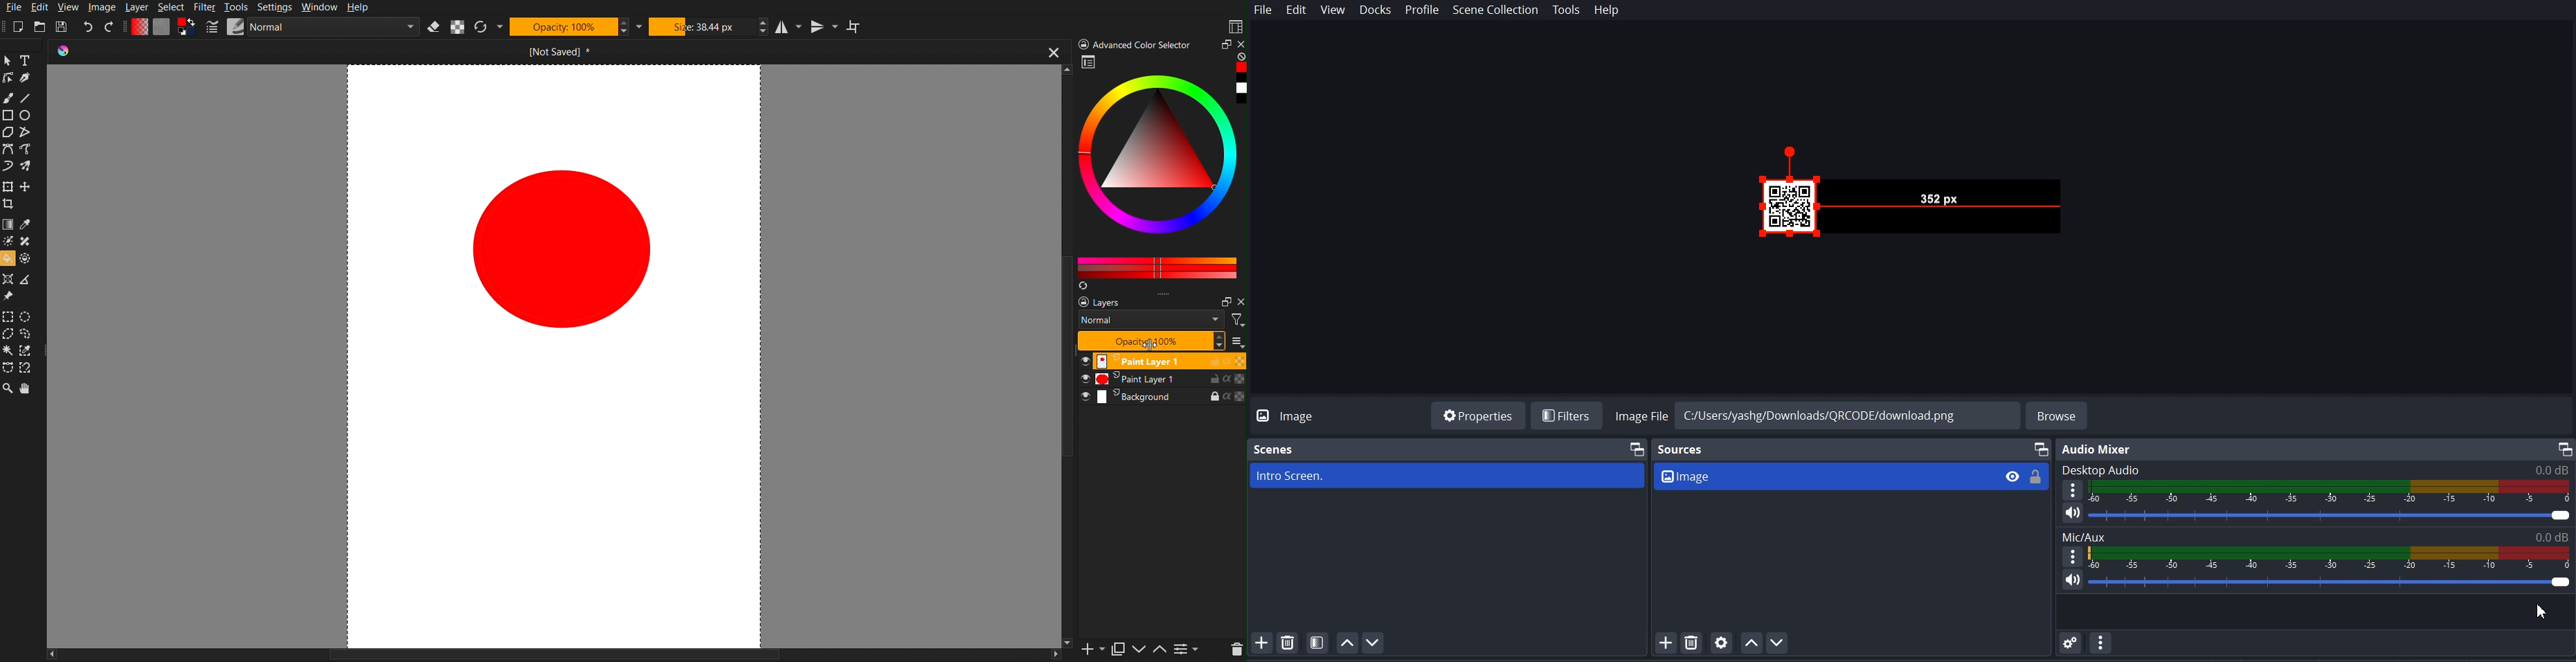  I want to click on Zoom , so click(8, 389).